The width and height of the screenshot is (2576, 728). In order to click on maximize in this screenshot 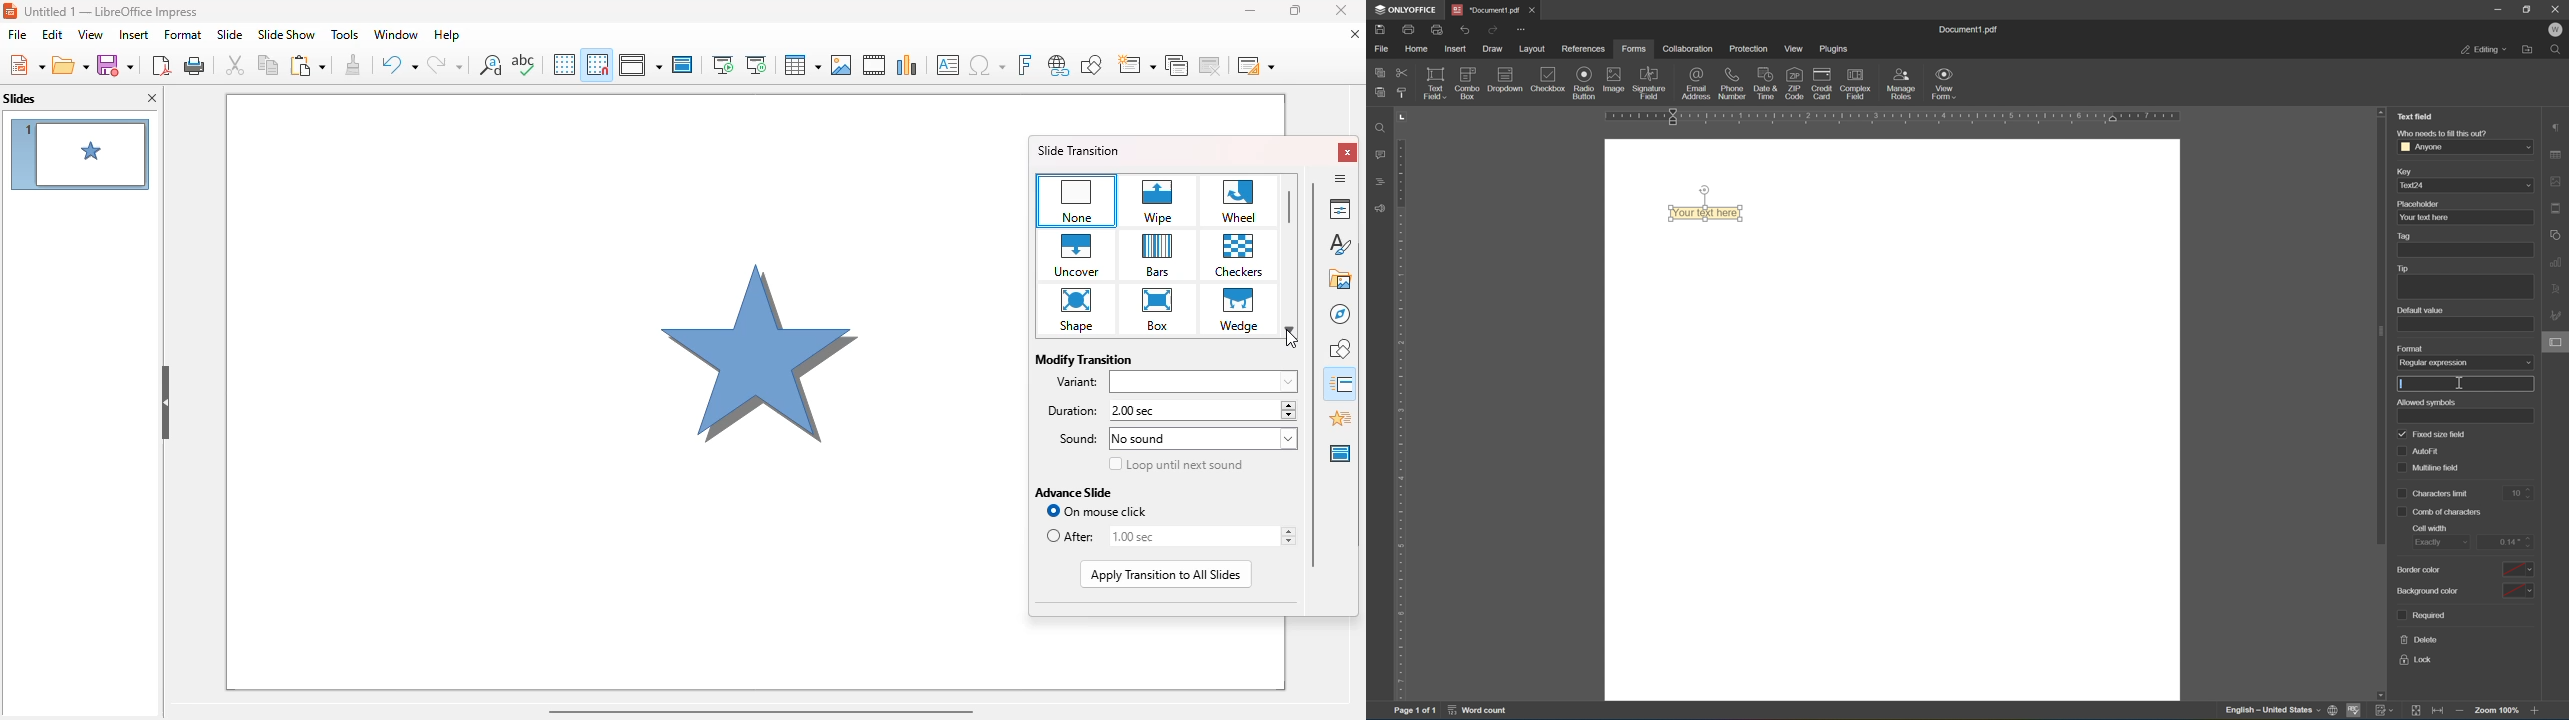, I will do `click(1294, 10)`.